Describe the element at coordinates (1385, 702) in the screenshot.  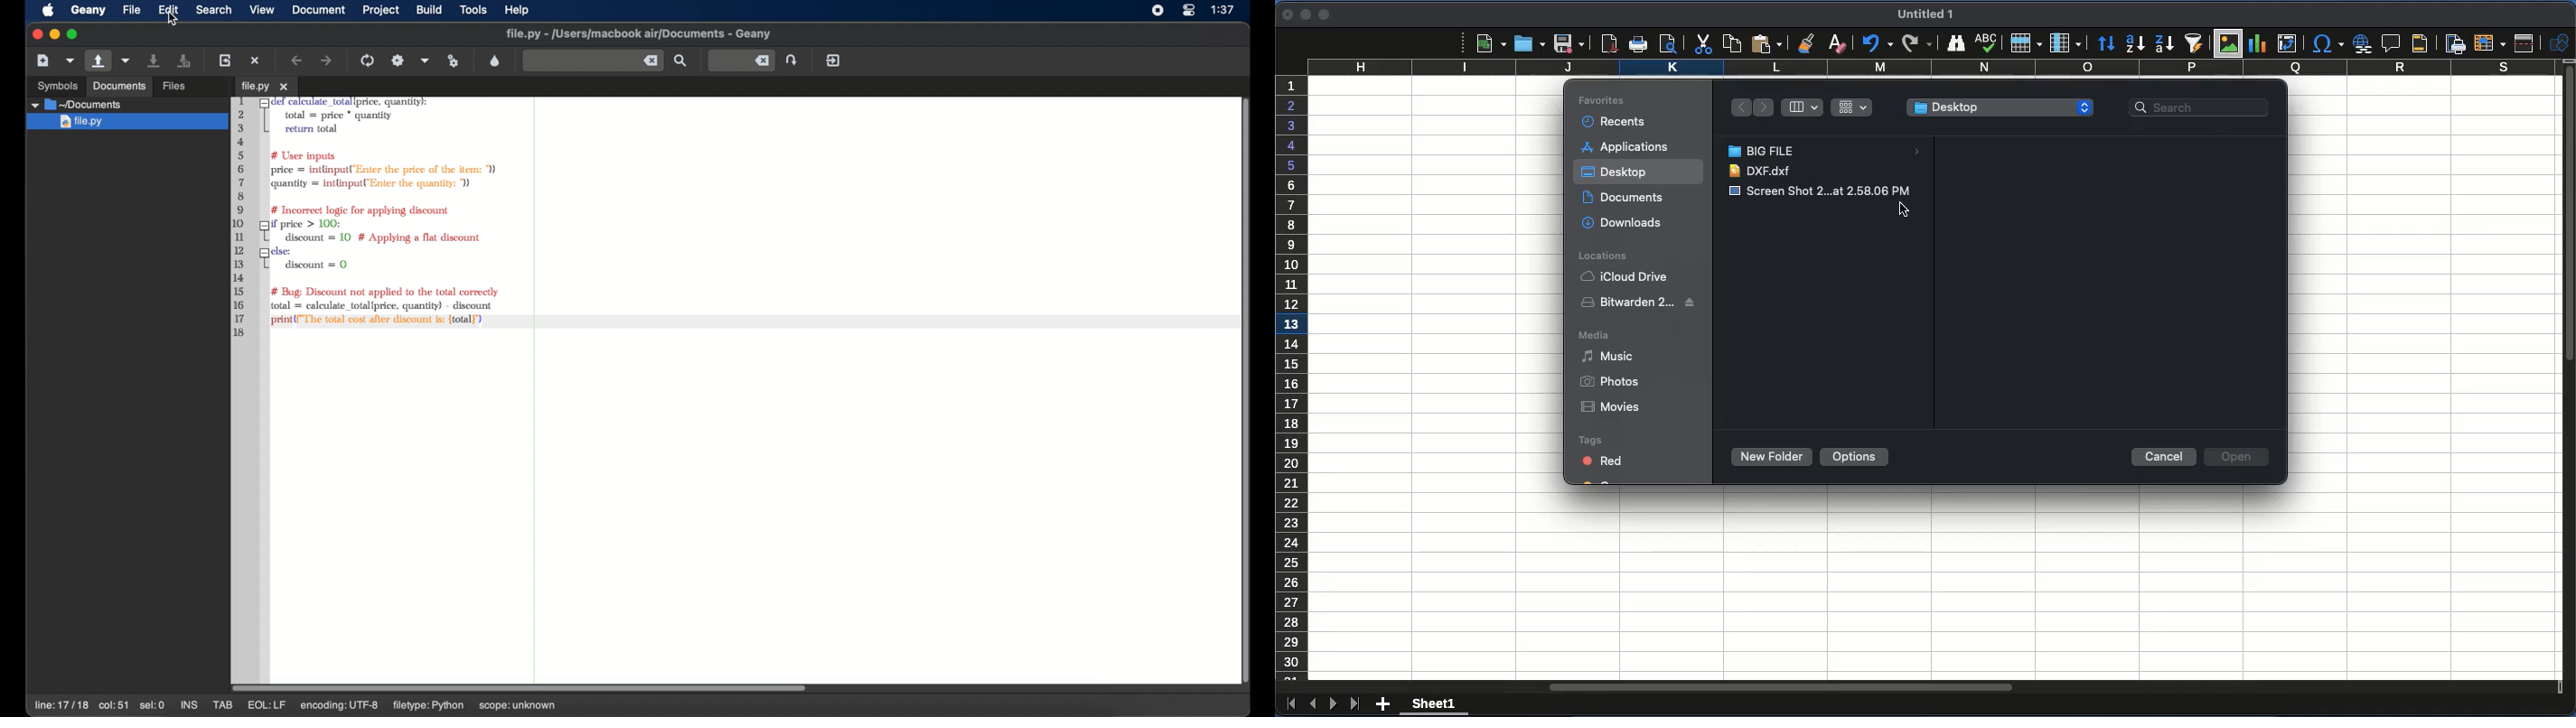
I see `add` at that location.